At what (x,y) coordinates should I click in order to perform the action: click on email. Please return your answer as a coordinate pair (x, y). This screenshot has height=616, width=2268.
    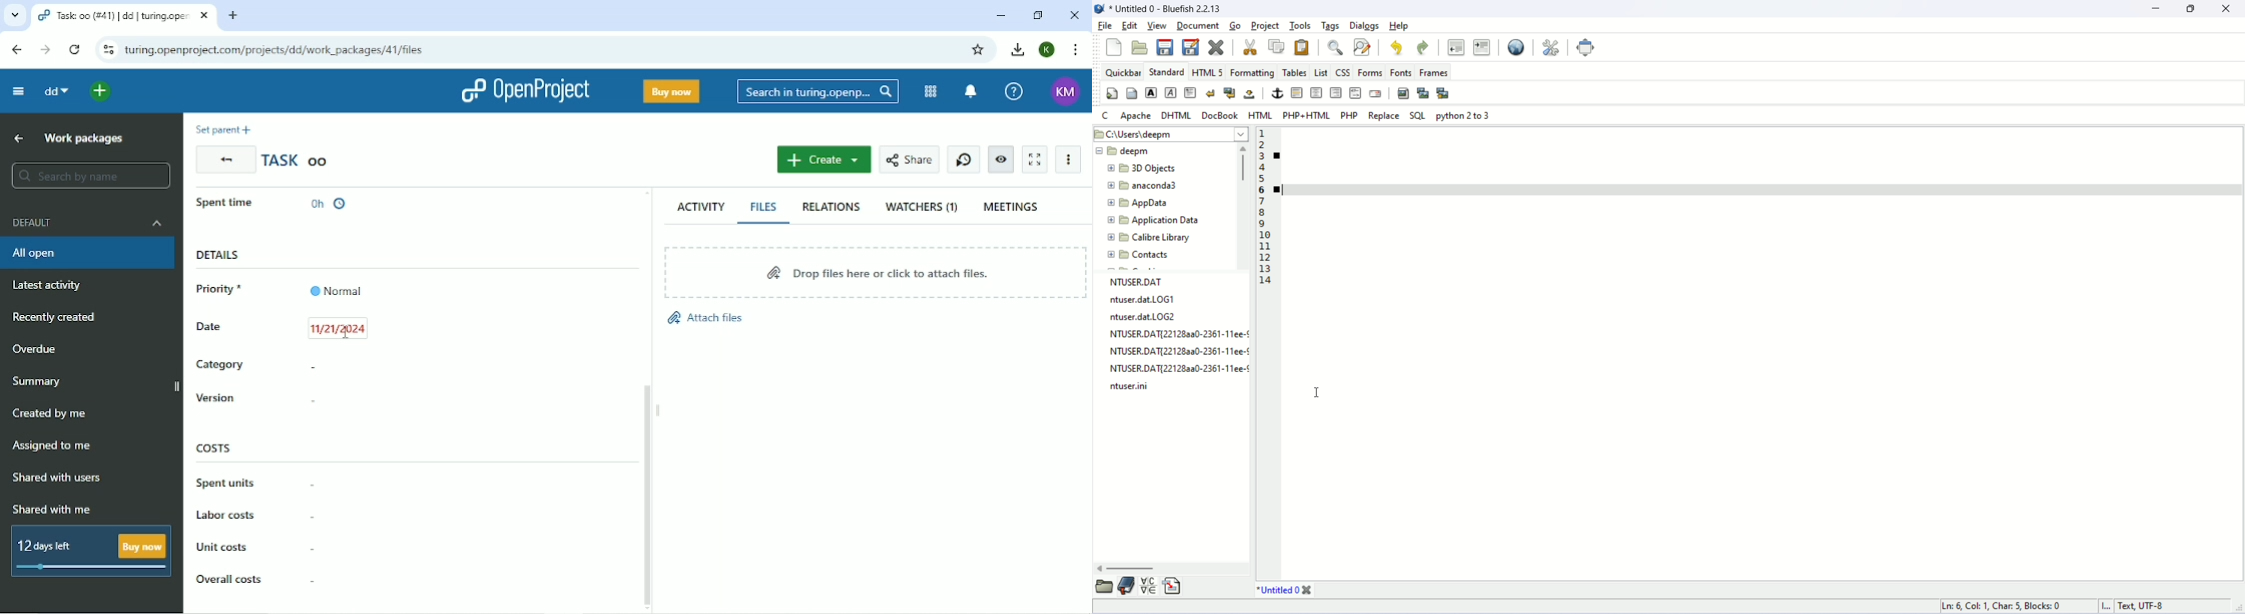
    Looking at the image, I should click on (1375, 93).